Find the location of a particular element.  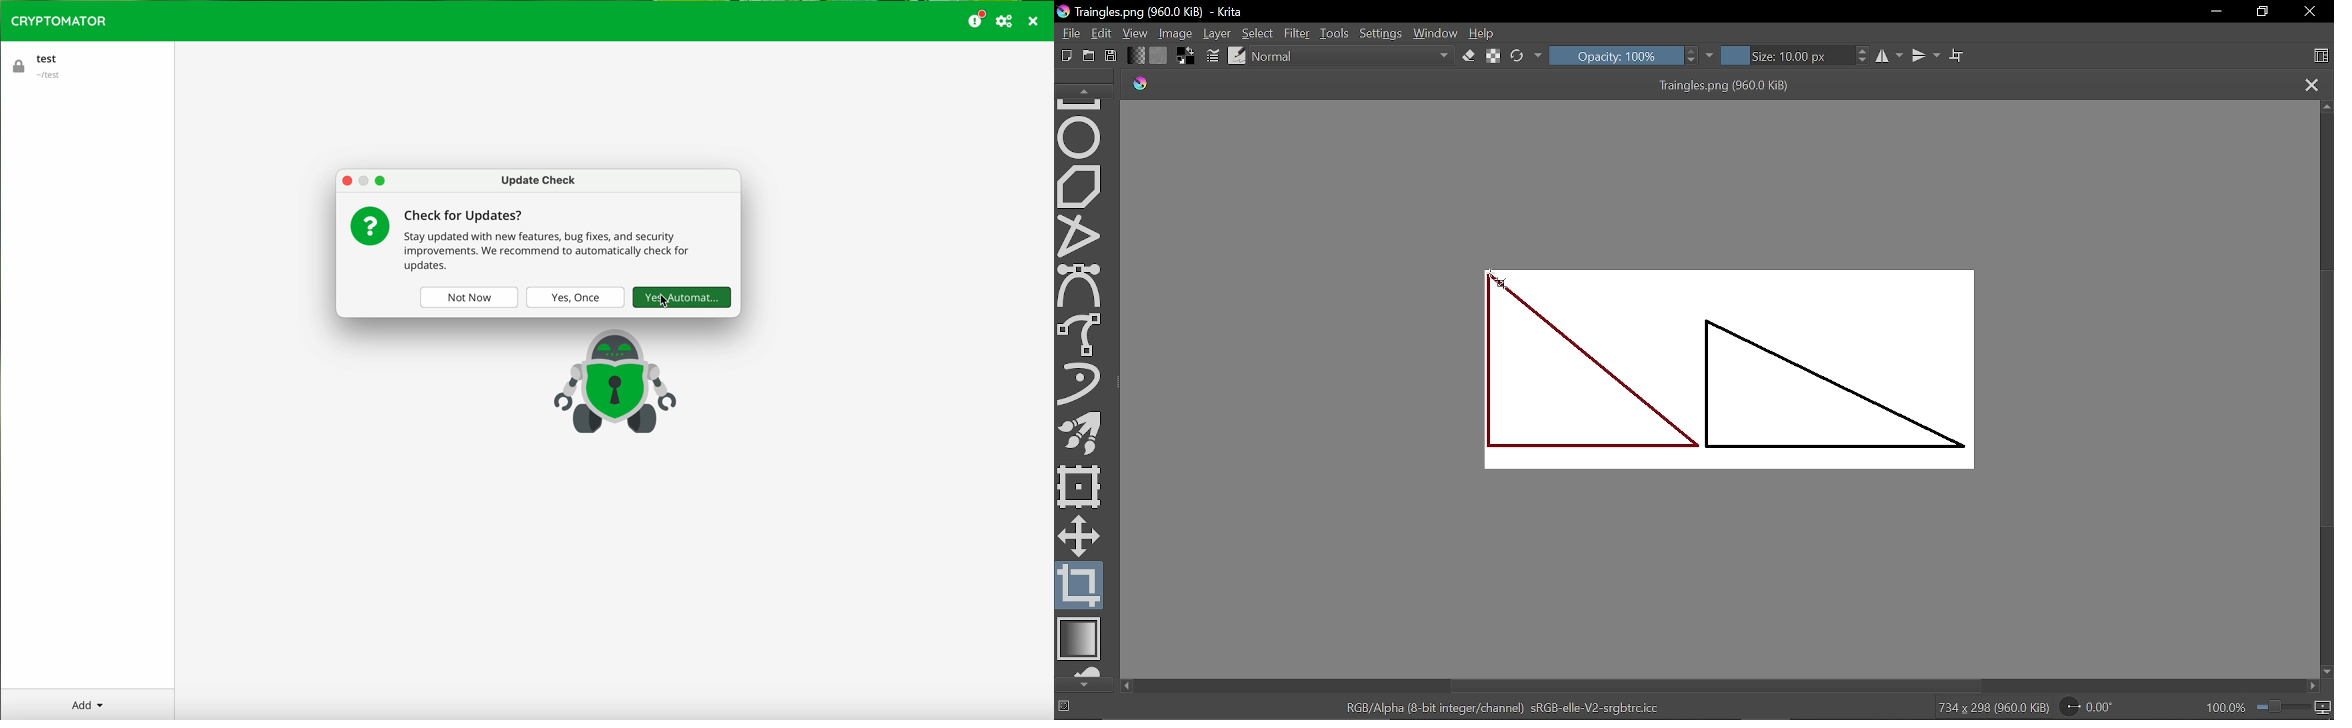

Close is located at coordinates (2312, 13).